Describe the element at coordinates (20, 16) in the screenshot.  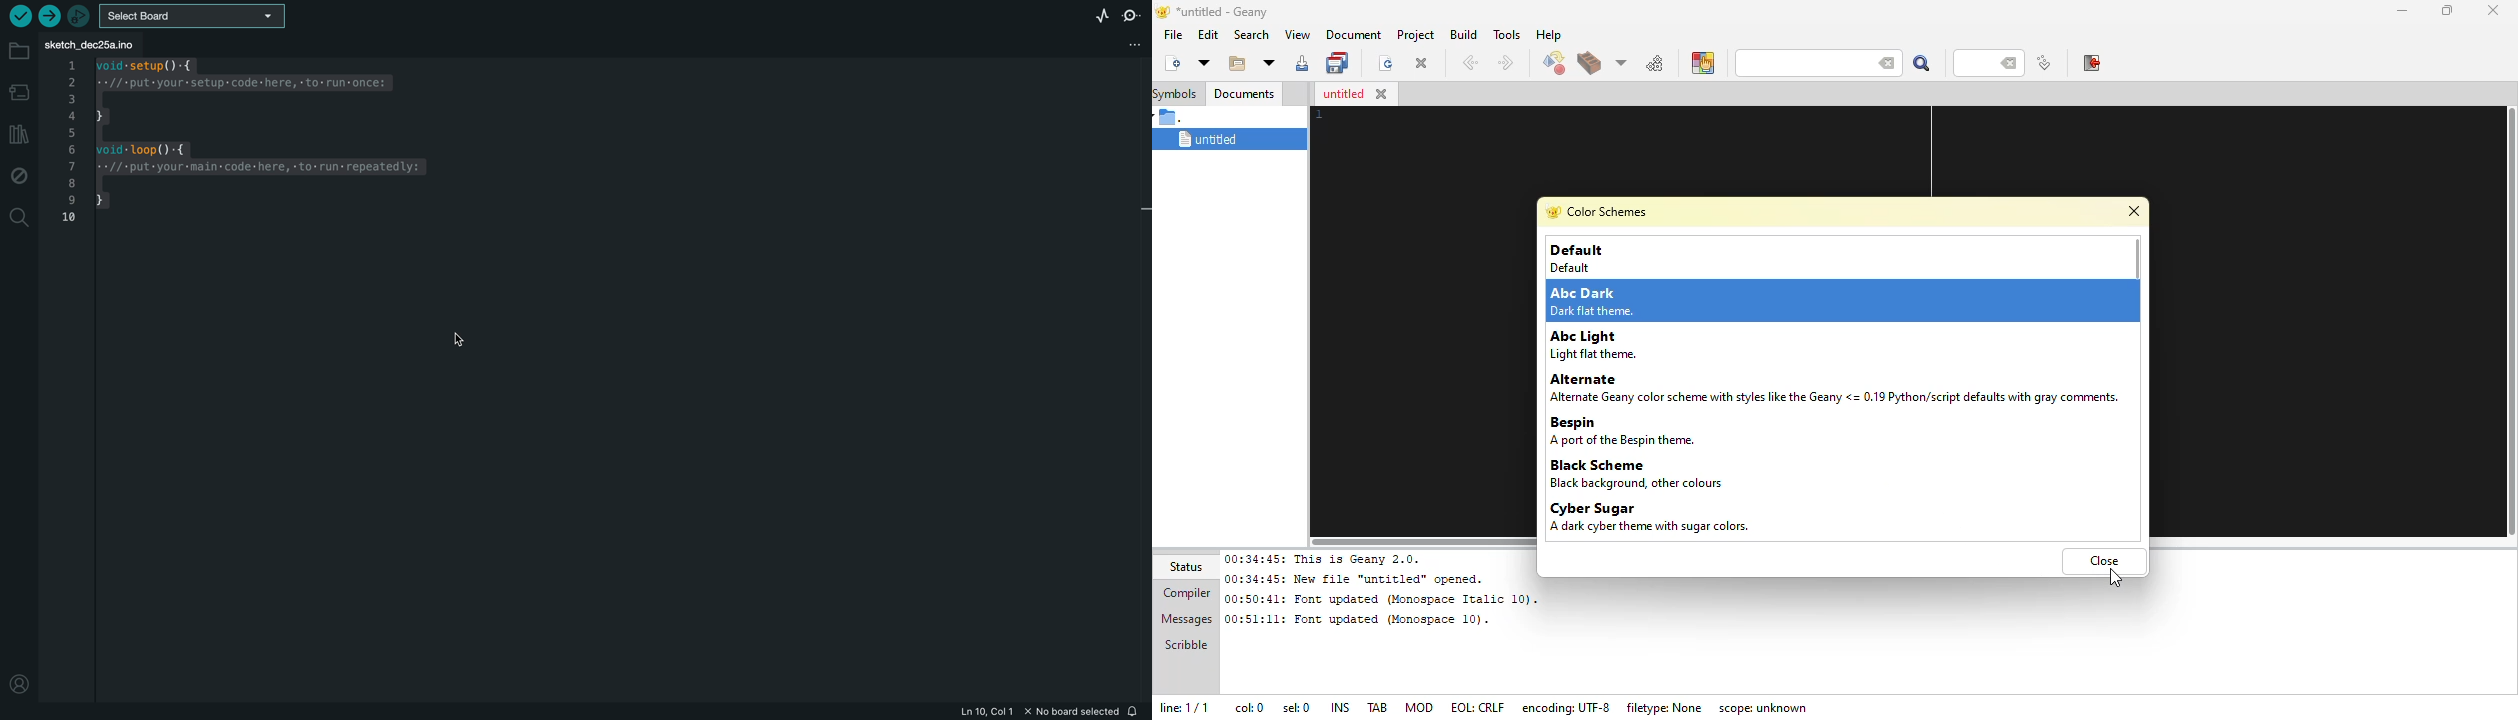
I see `verify` at that location.